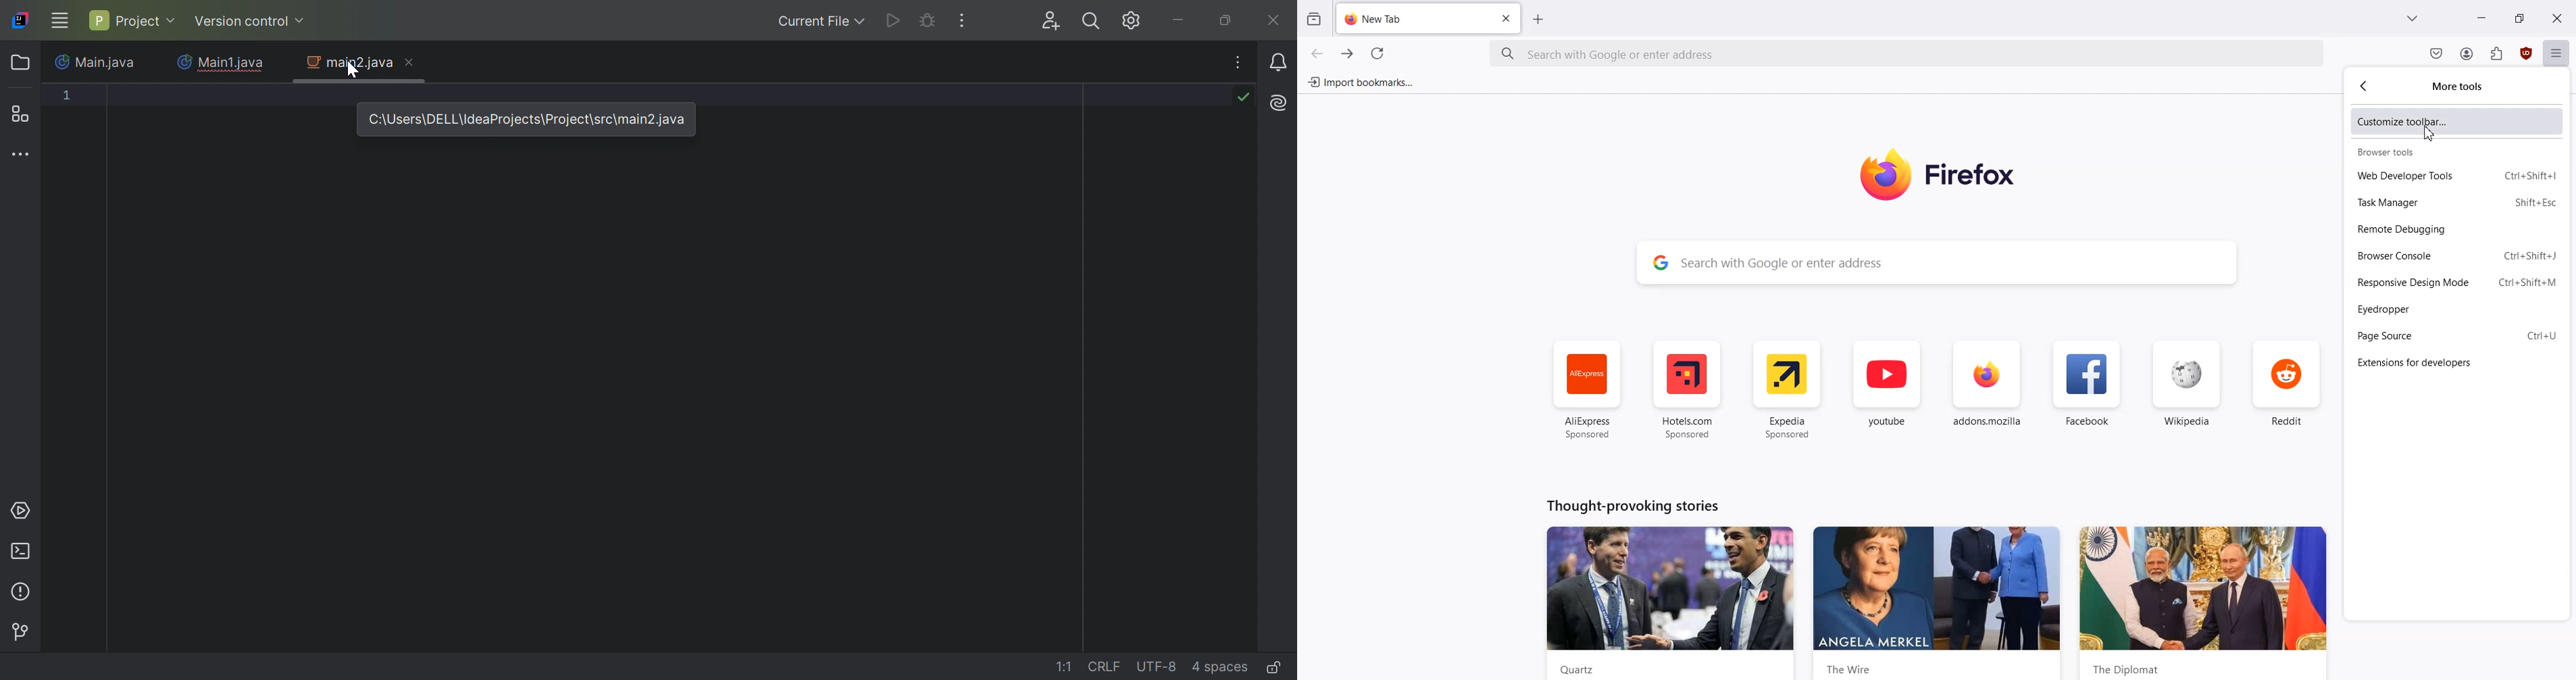  What do you see at coordinates (2482, 17) in the screenshot?
I see `Minimize` at bounding box center [2482, 17].